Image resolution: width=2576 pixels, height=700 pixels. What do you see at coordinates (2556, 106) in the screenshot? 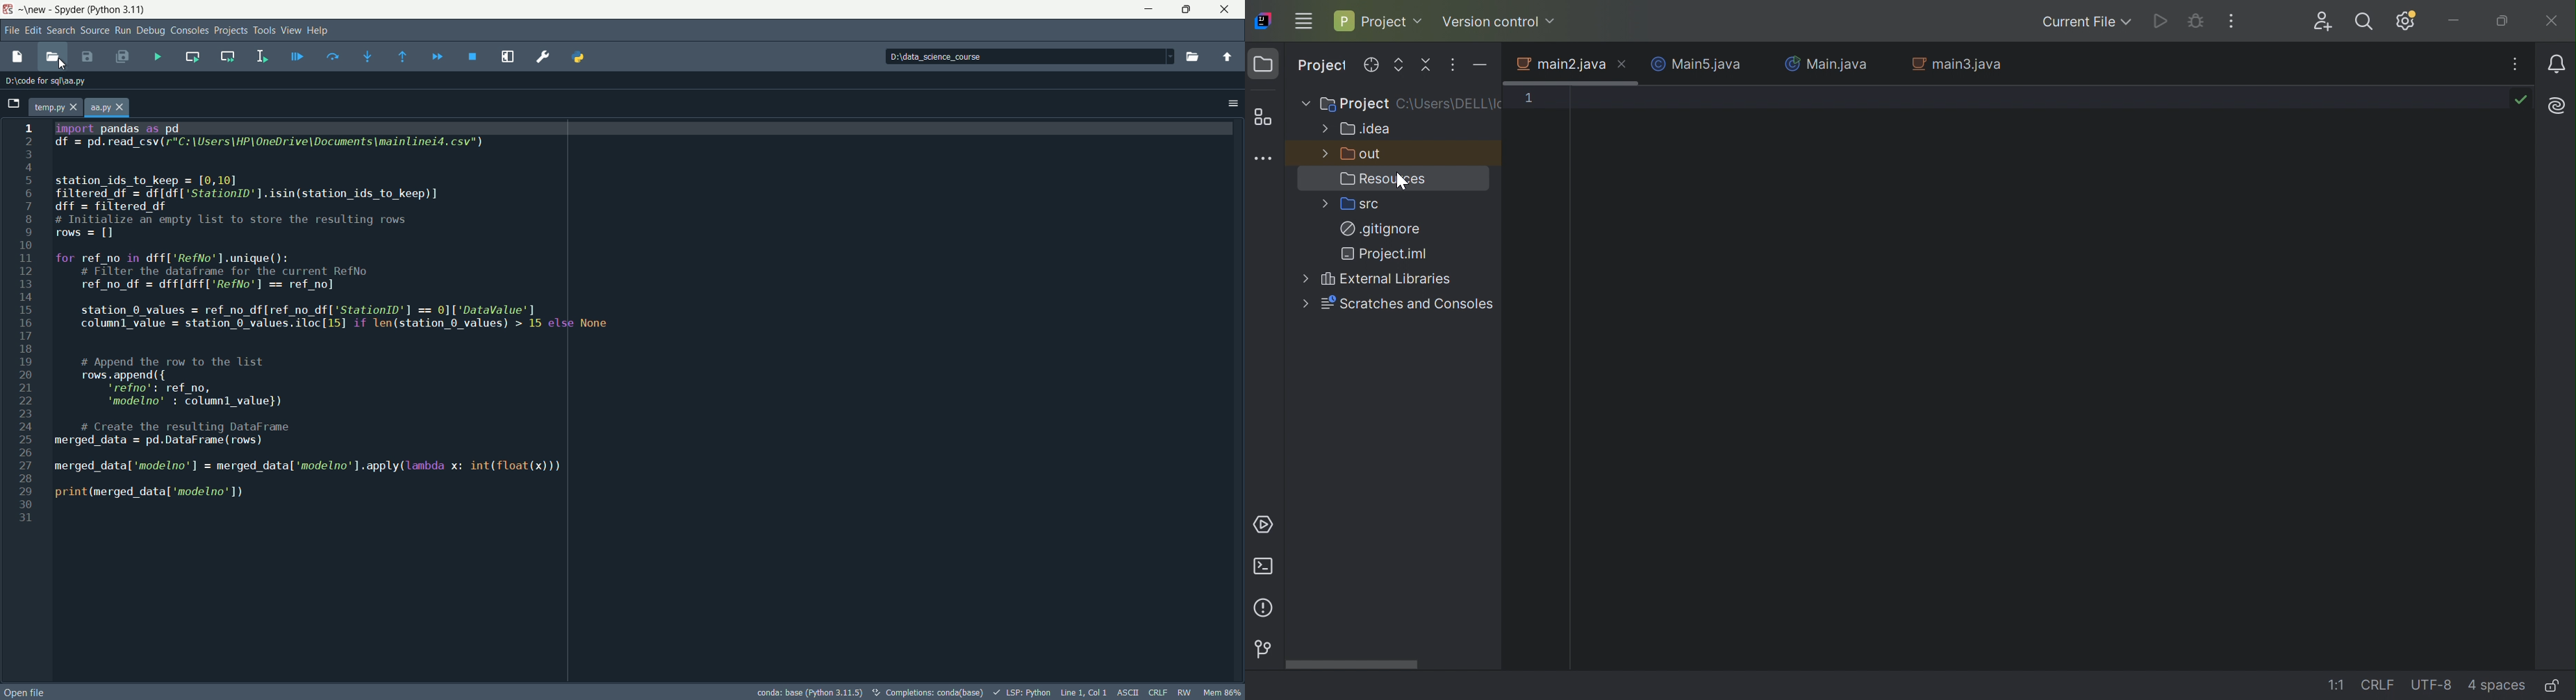
I see `AI Assistant` at bounding box center [2556, 106].